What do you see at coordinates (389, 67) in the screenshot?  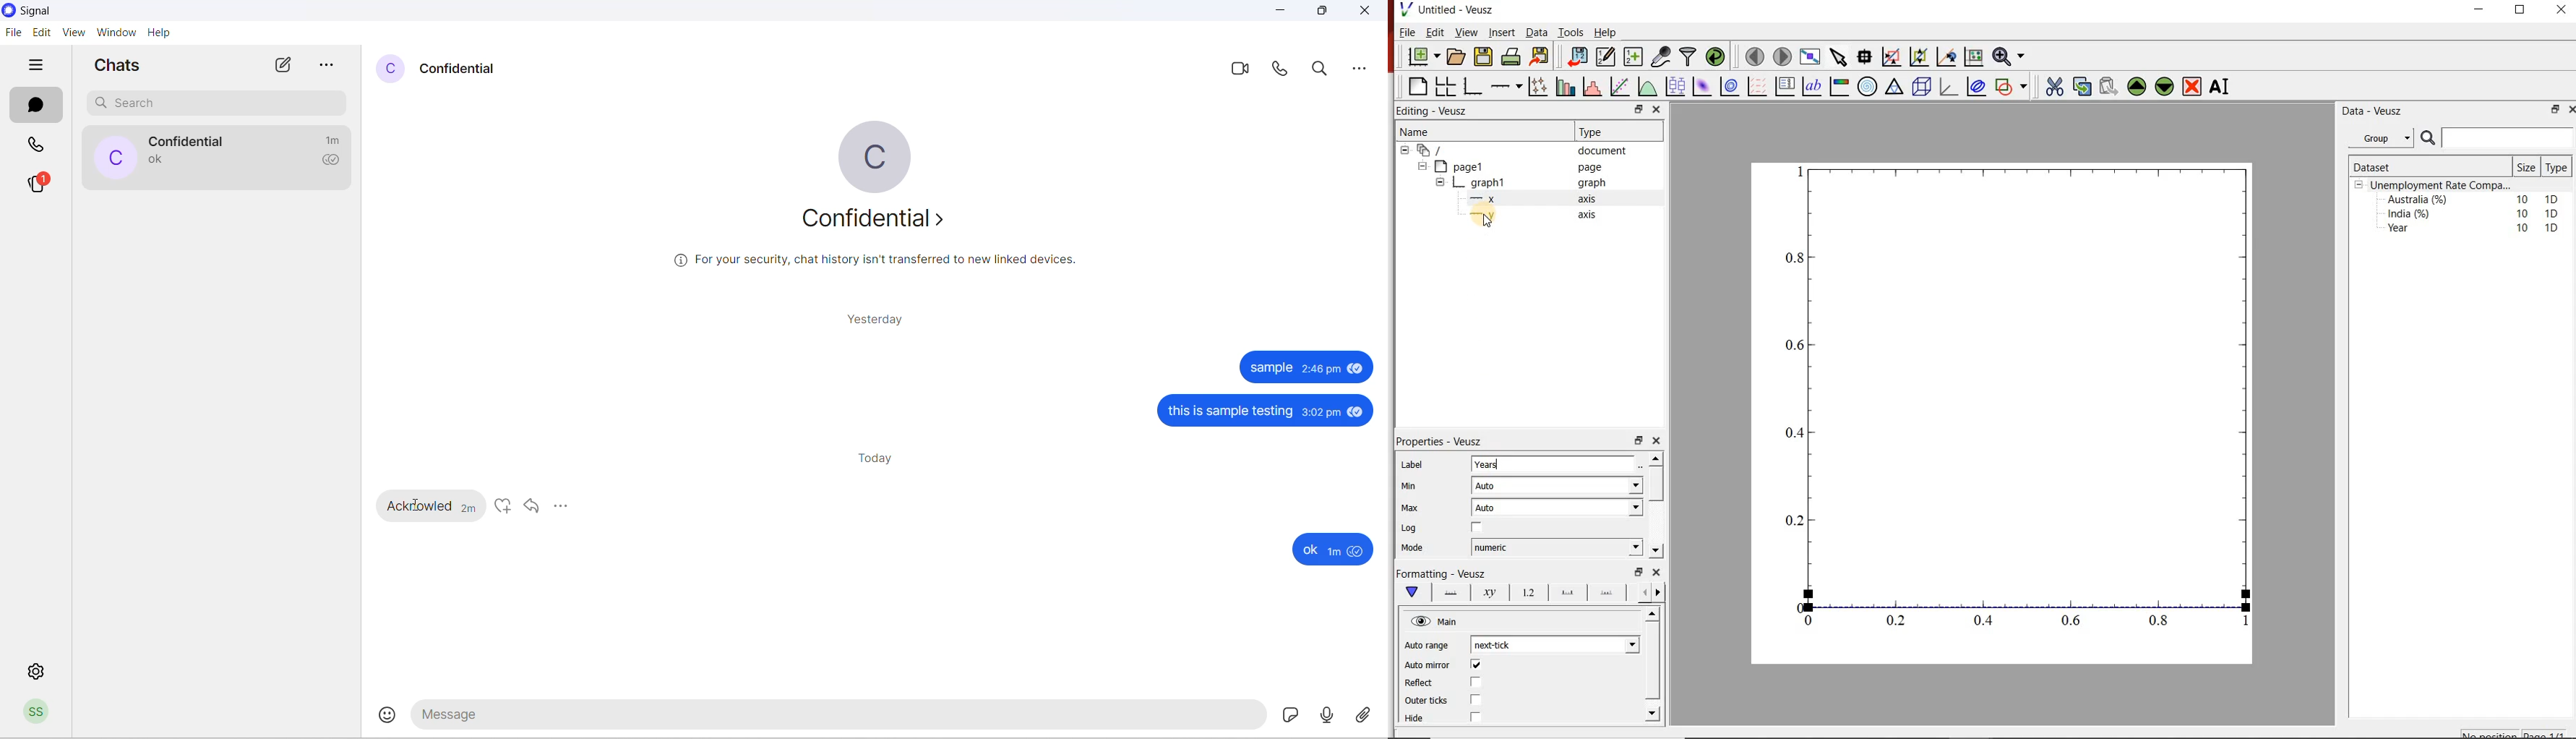 I see `contact profile picture` at bounding box center [389, 67].